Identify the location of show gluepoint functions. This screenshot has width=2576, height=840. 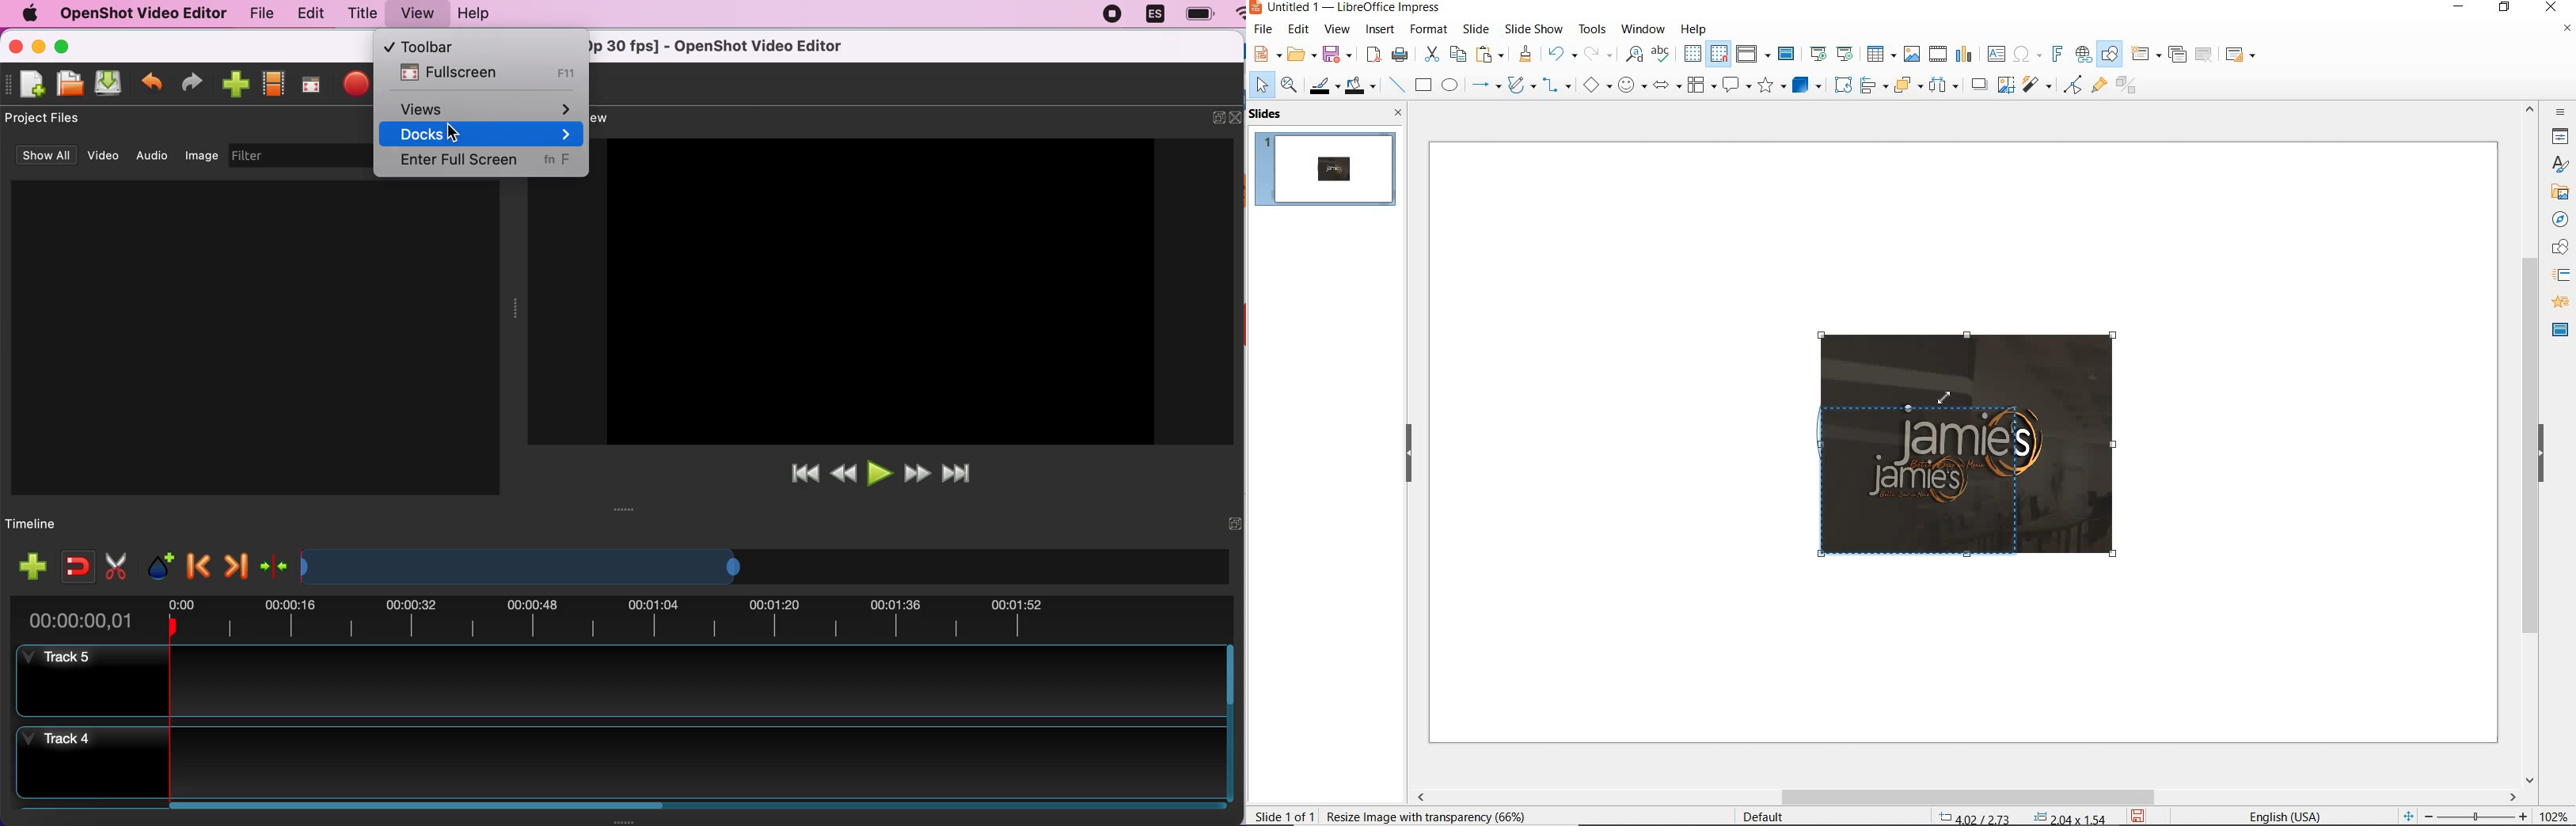
(2095, 86).